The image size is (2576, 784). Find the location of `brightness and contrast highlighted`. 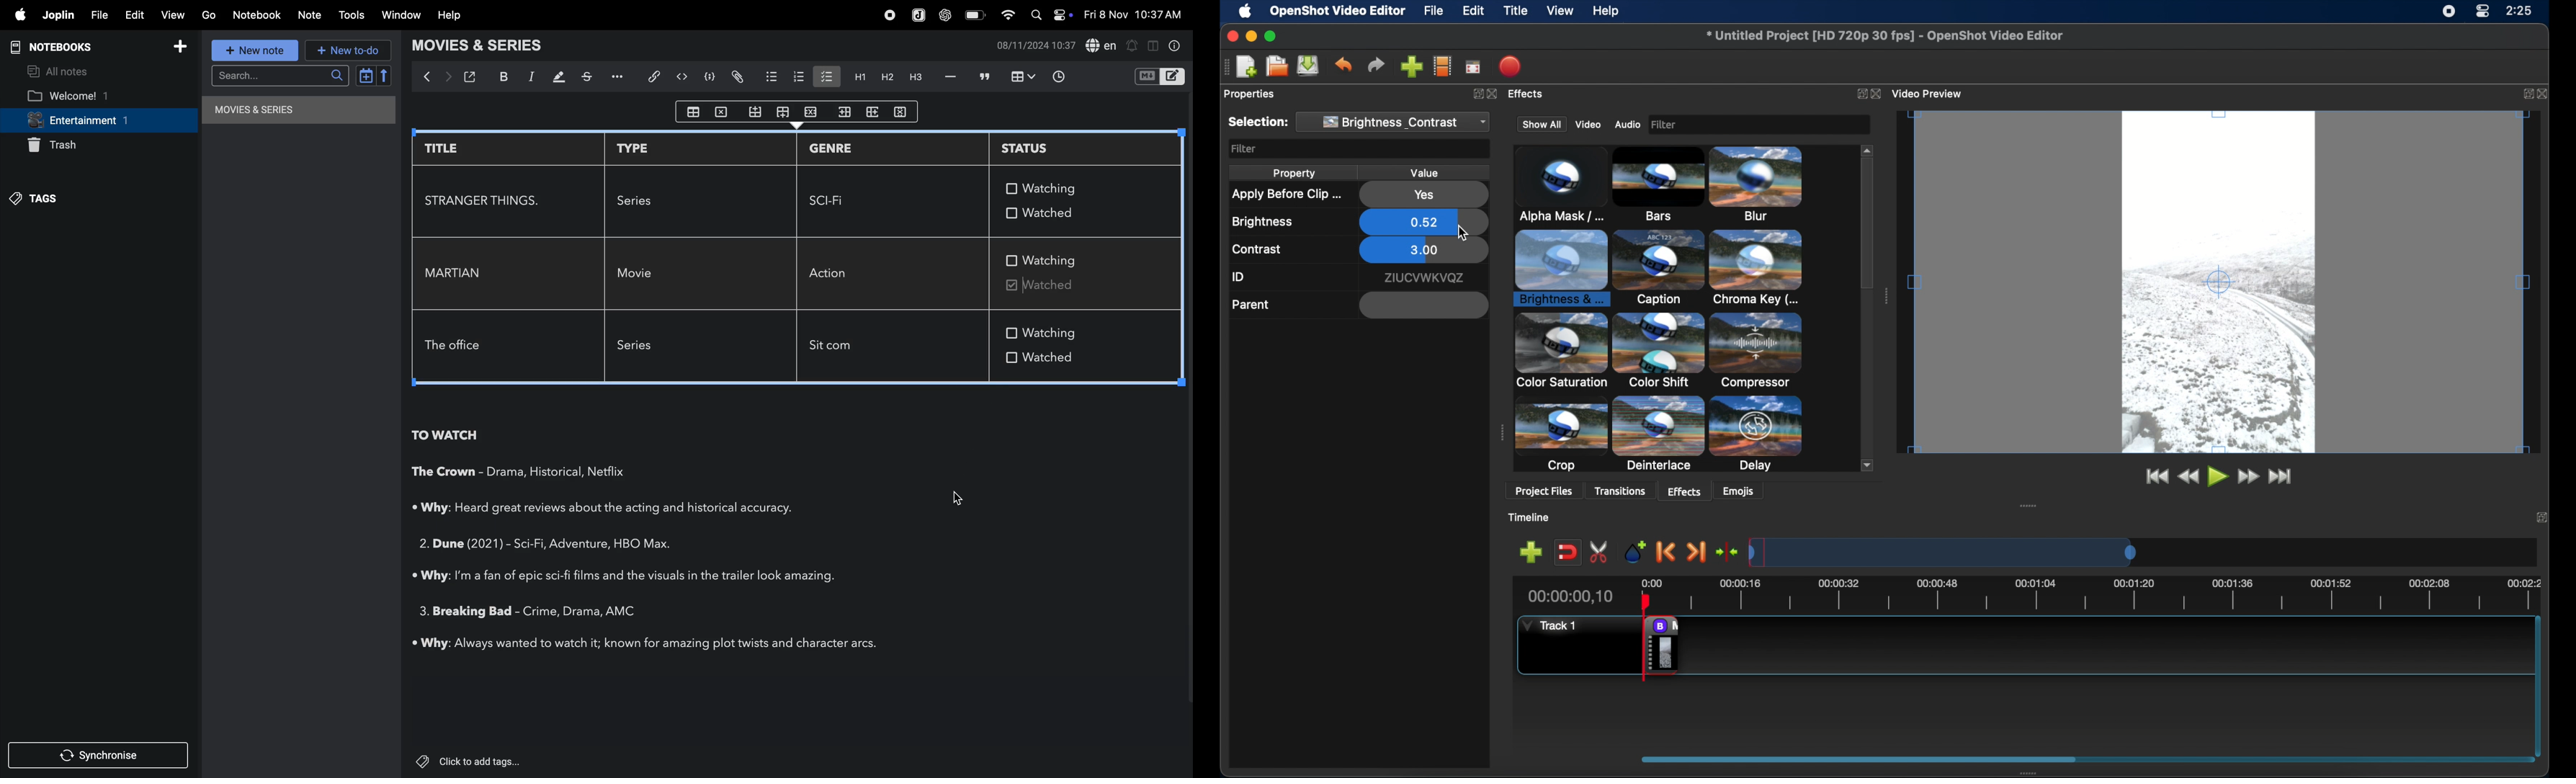

brightness and contrast highlighted is located at coordinates (1761, 186).